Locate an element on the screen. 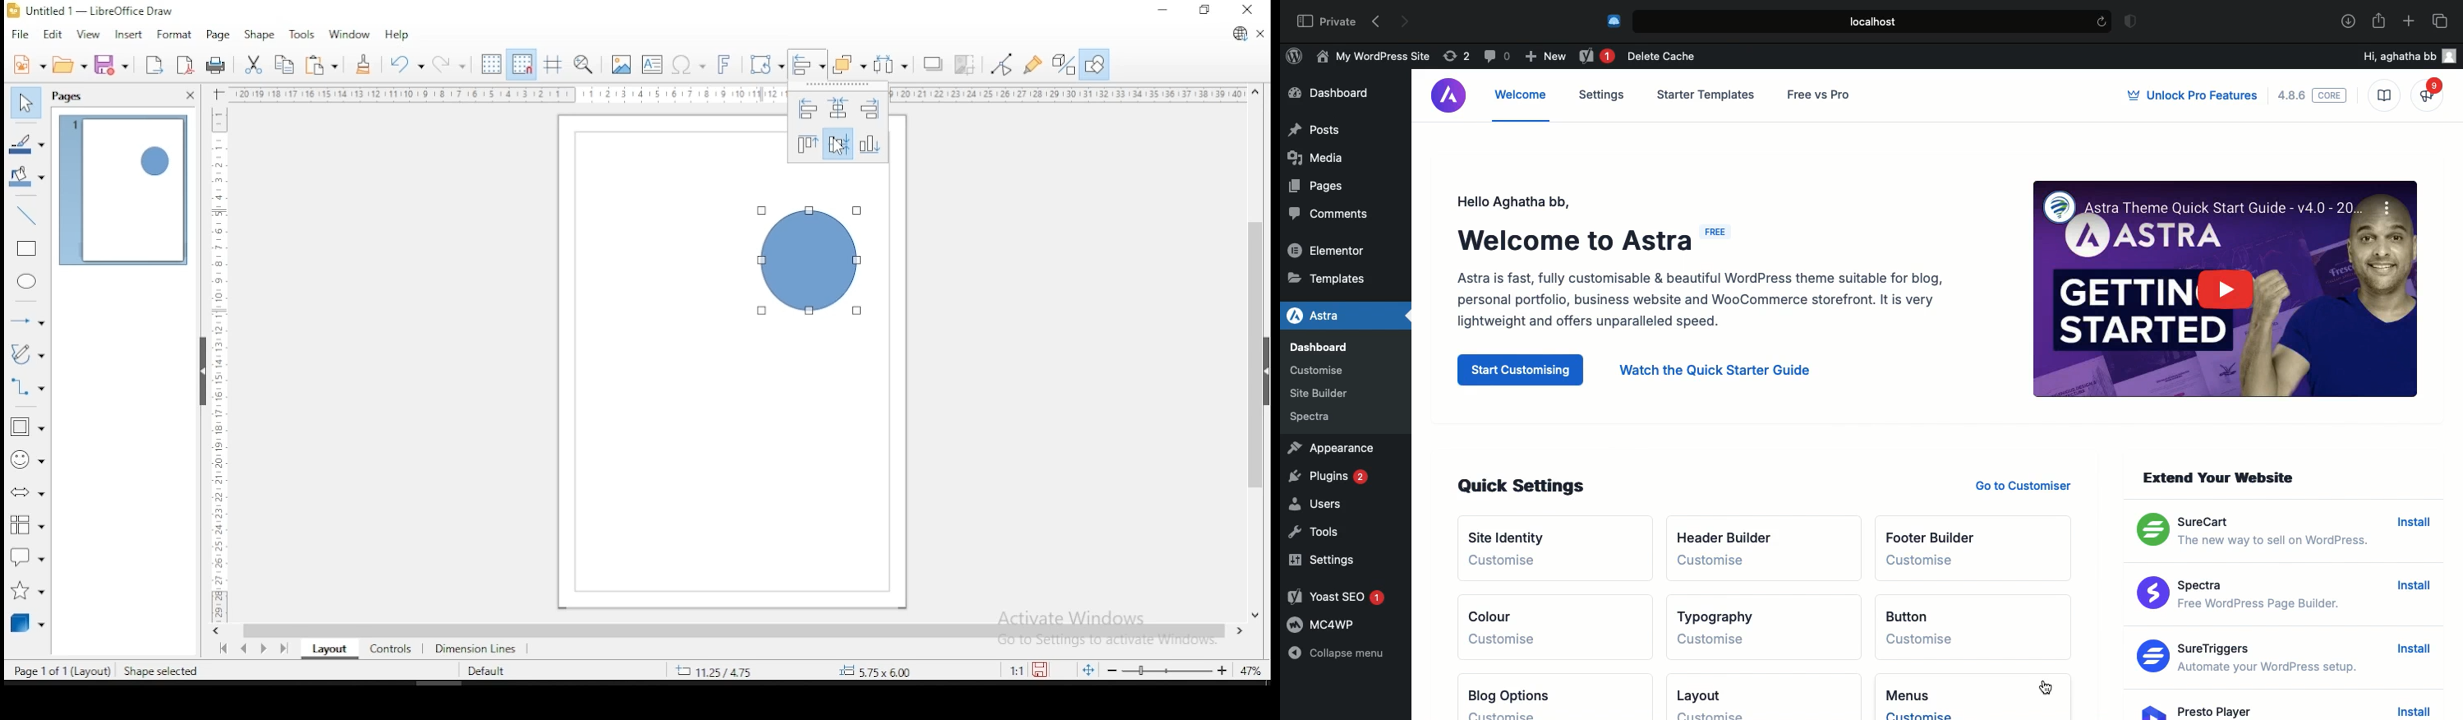 The width and height of the screenshot is (2464, 728). show draw functions is located at coordinates (1095, 65).